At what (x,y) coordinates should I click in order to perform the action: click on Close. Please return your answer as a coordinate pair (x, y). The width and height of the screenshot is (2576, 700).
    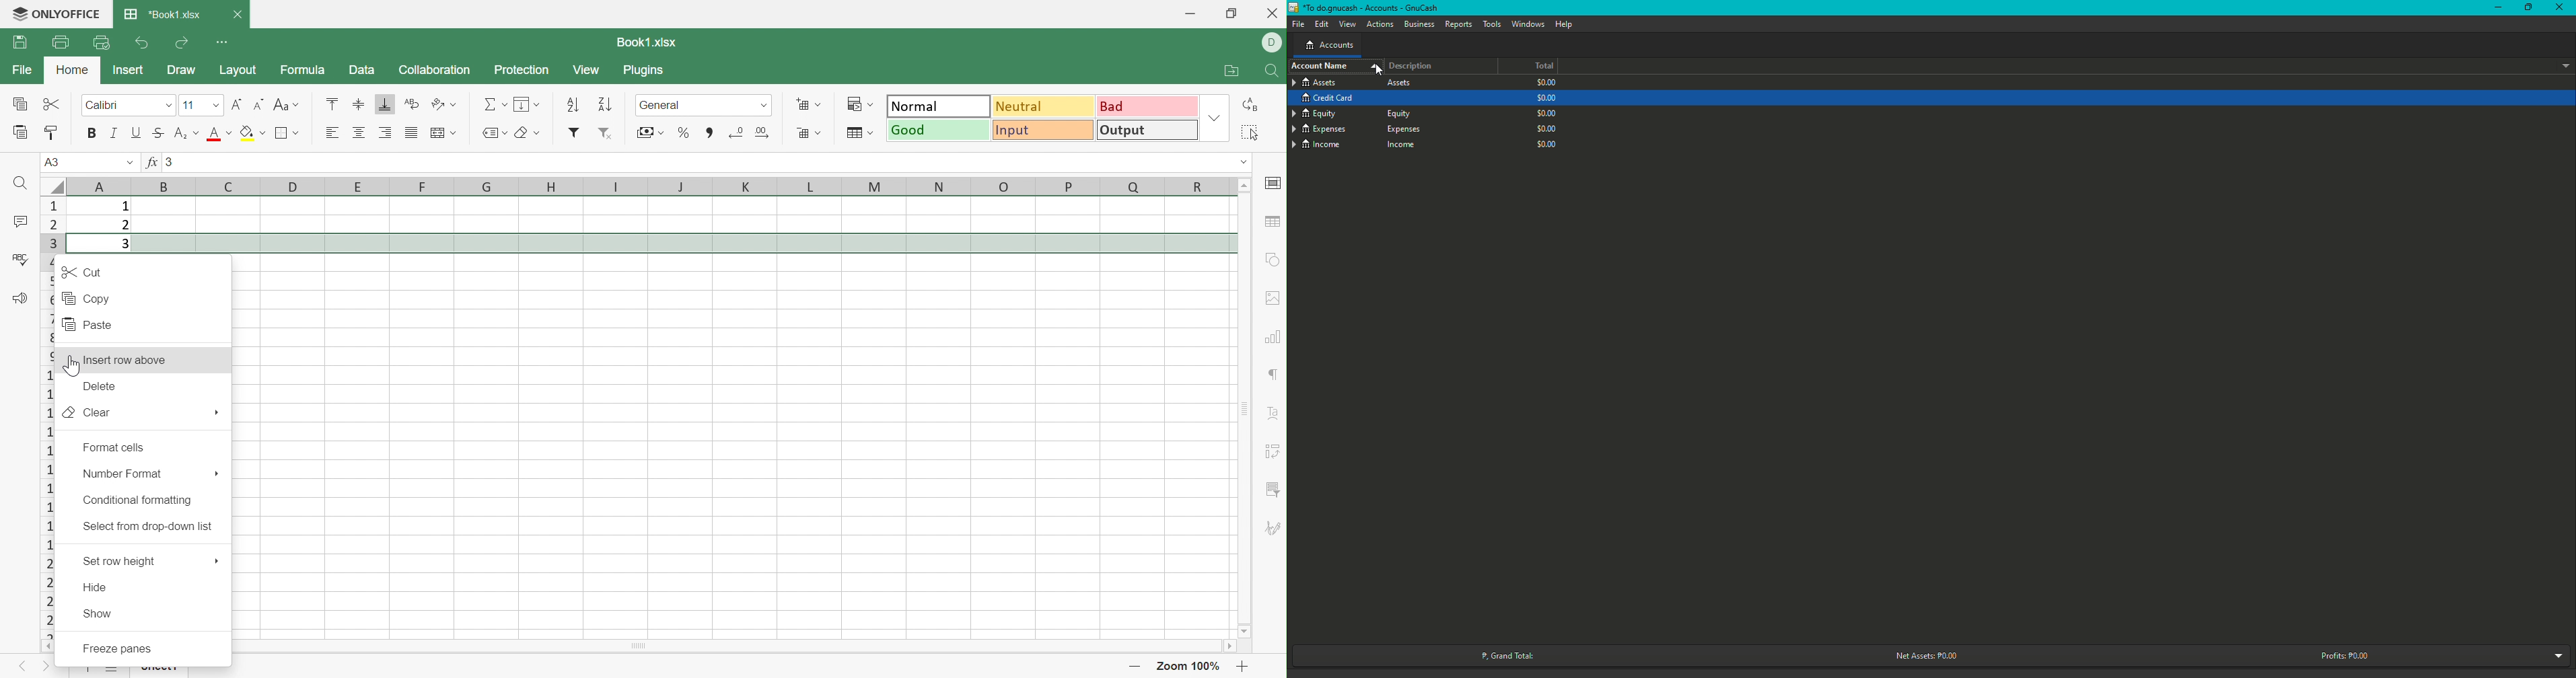
    Looking at the image, I should click on (238, 13).